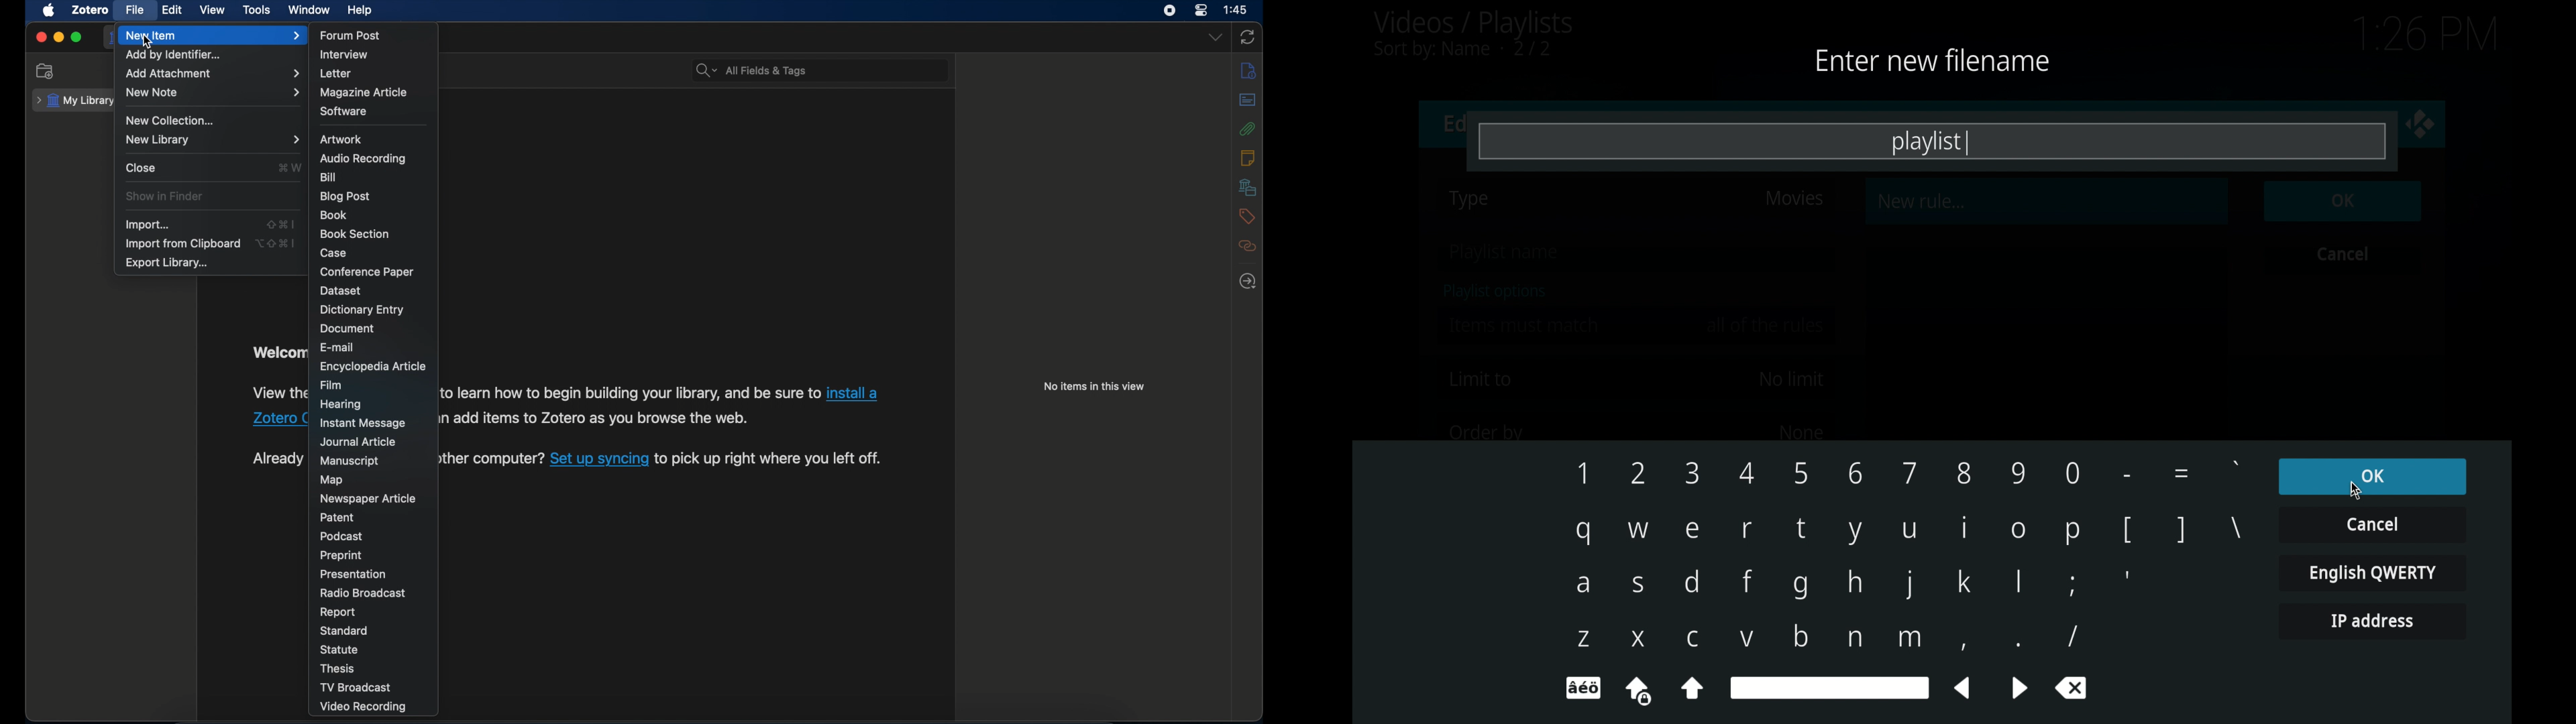 Image resolution: width=2576 pixels, height=728 pixels. What do you see at coordinates (1495, 292) in the screenshot?
I see `playlist options` at bounding box center [1495, 292].